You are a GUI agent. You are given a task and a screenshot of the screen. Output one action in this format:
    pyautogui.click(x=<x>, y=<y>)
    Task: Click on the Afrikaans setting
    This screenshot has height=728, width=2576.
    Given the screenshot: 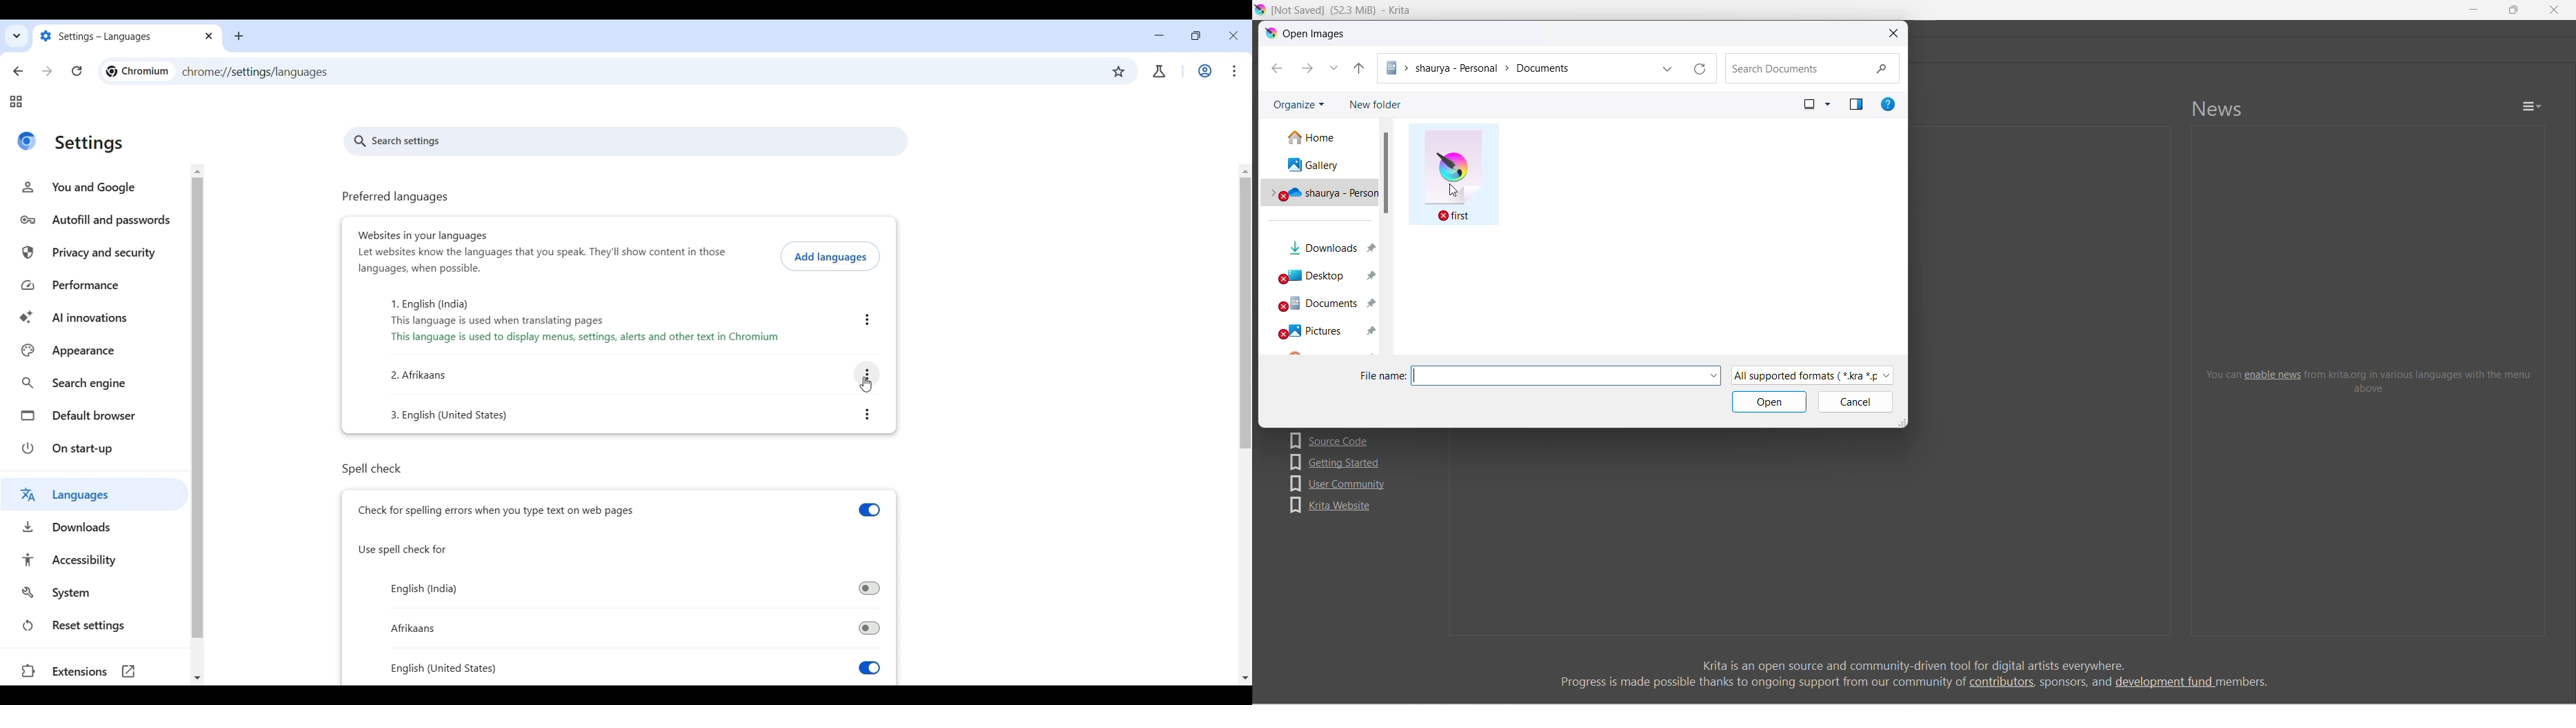 What is the action you would take?
    pyautogui.click(x=867, y=375)
    